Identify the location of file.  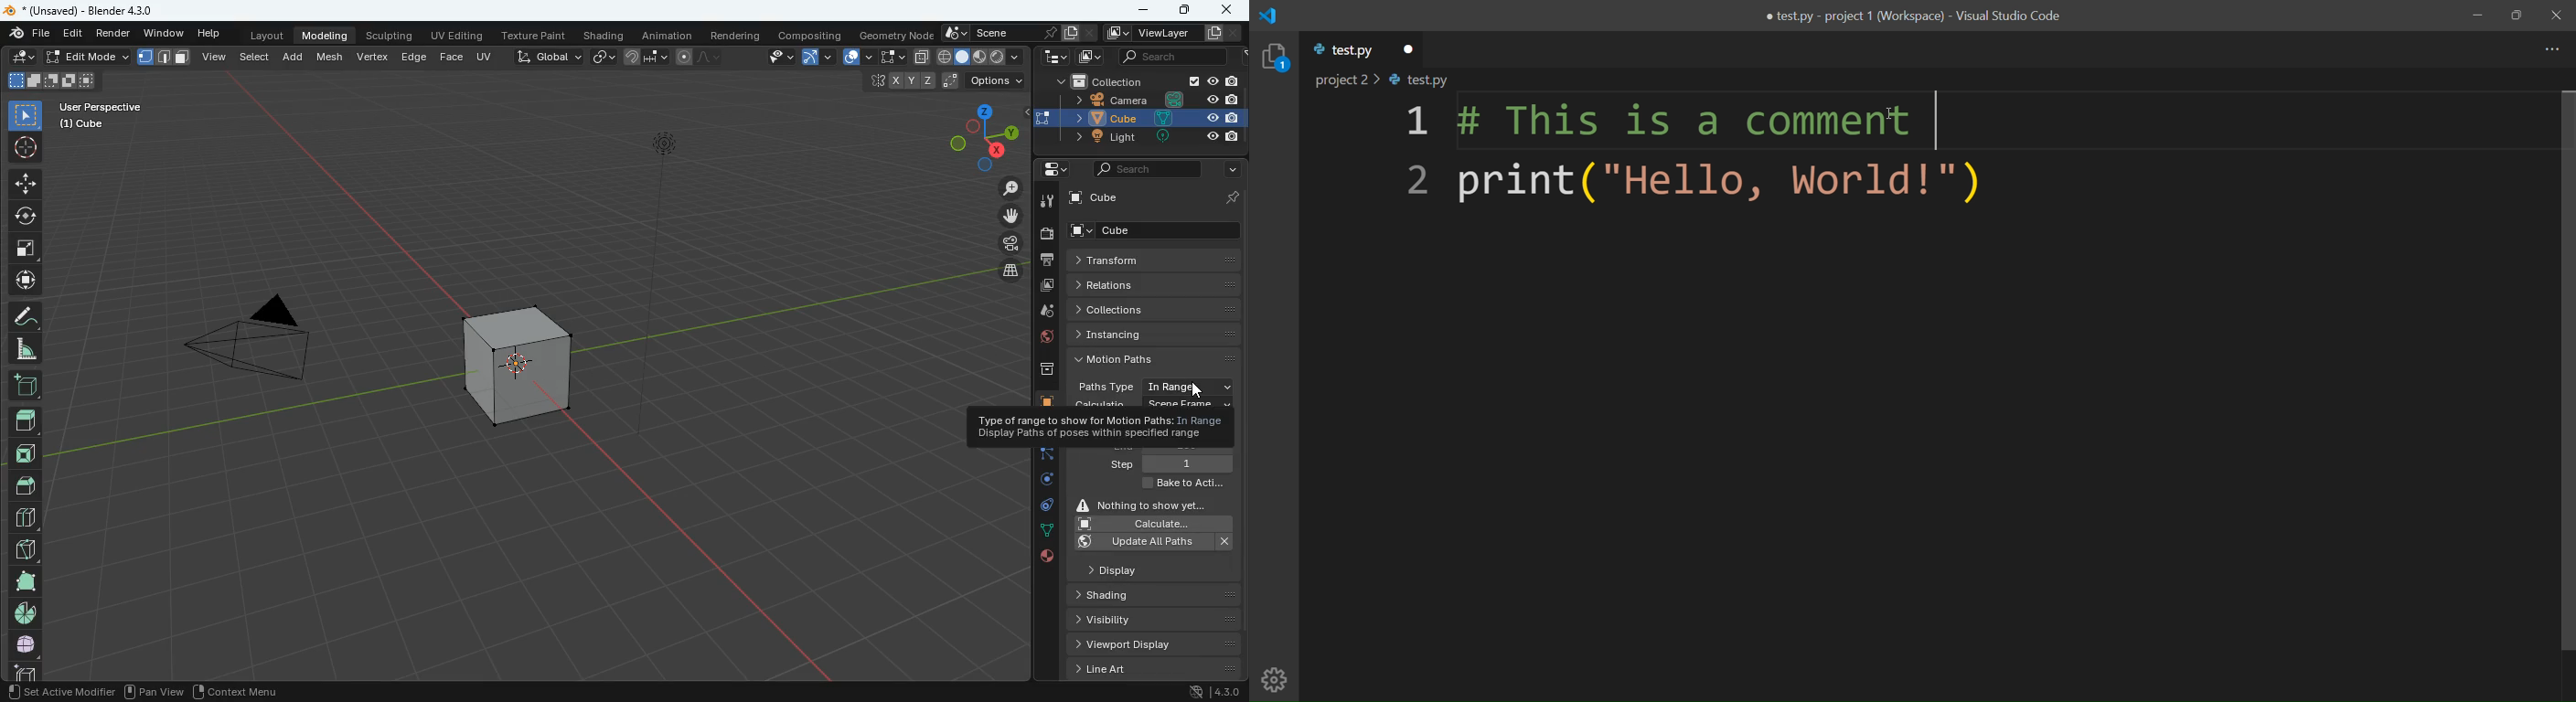
(27, 34).